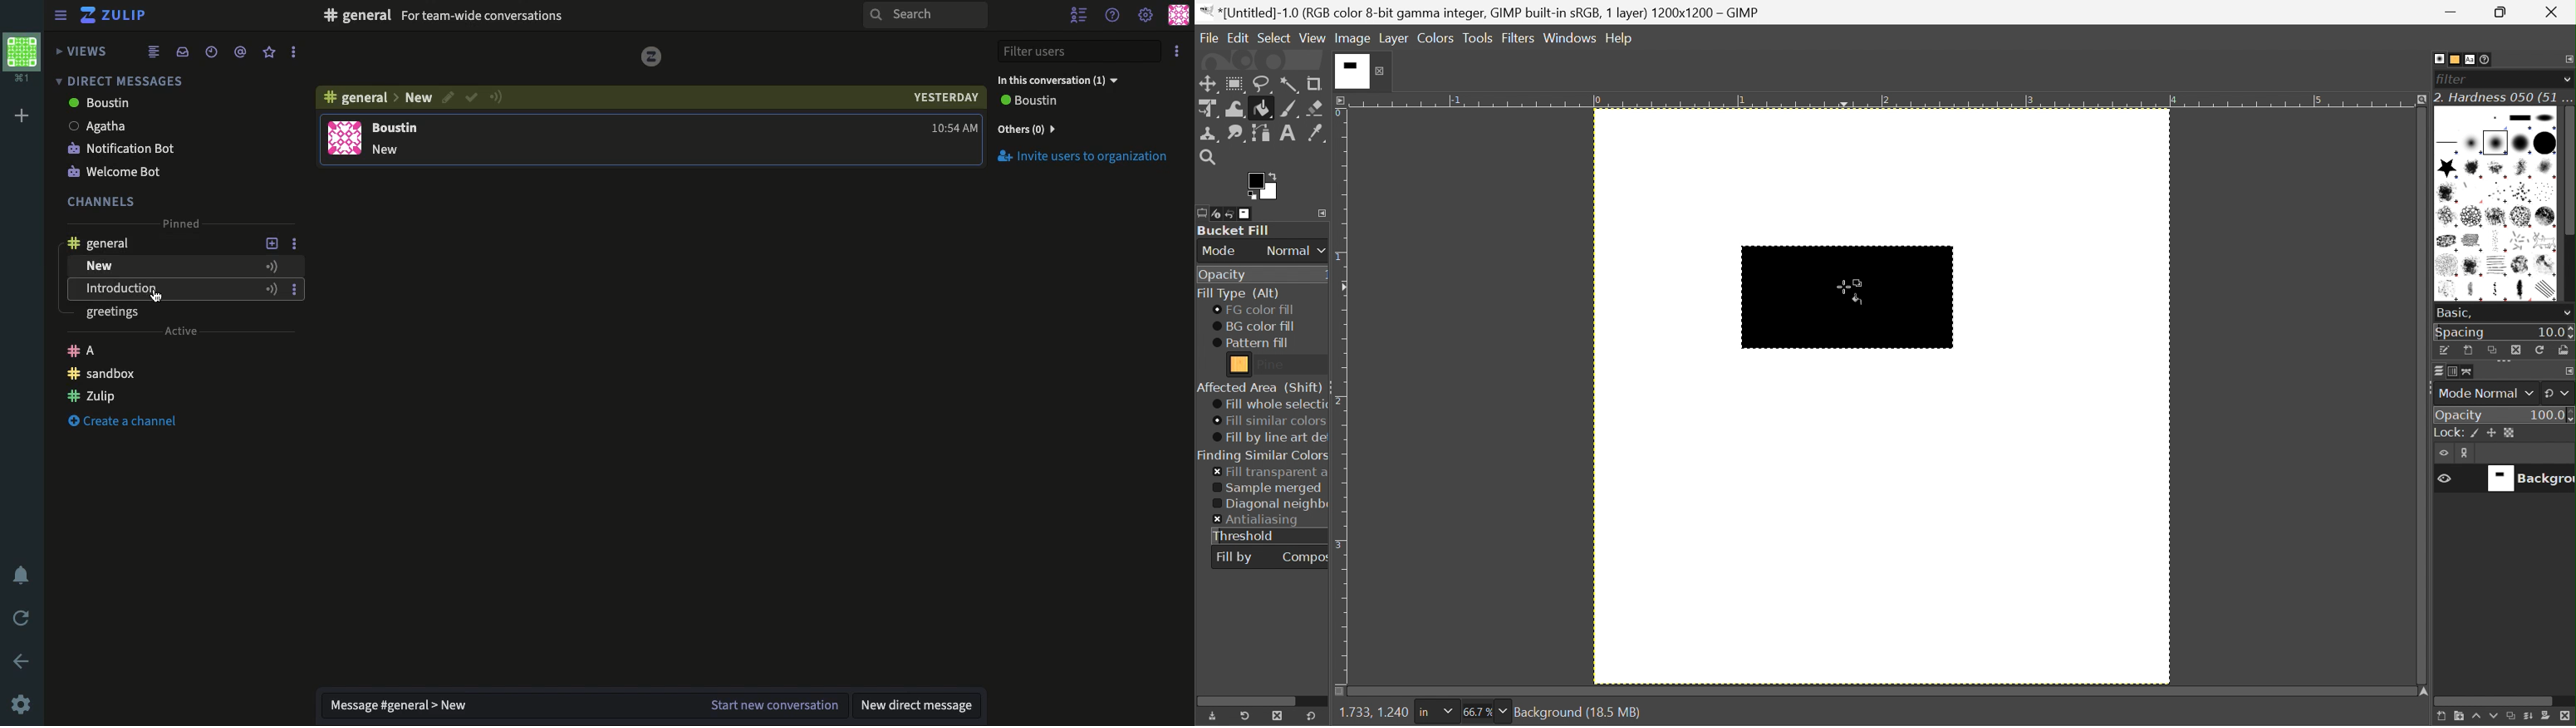 The image size is (2576, 728). I want to click on Active, so click(496, 96).